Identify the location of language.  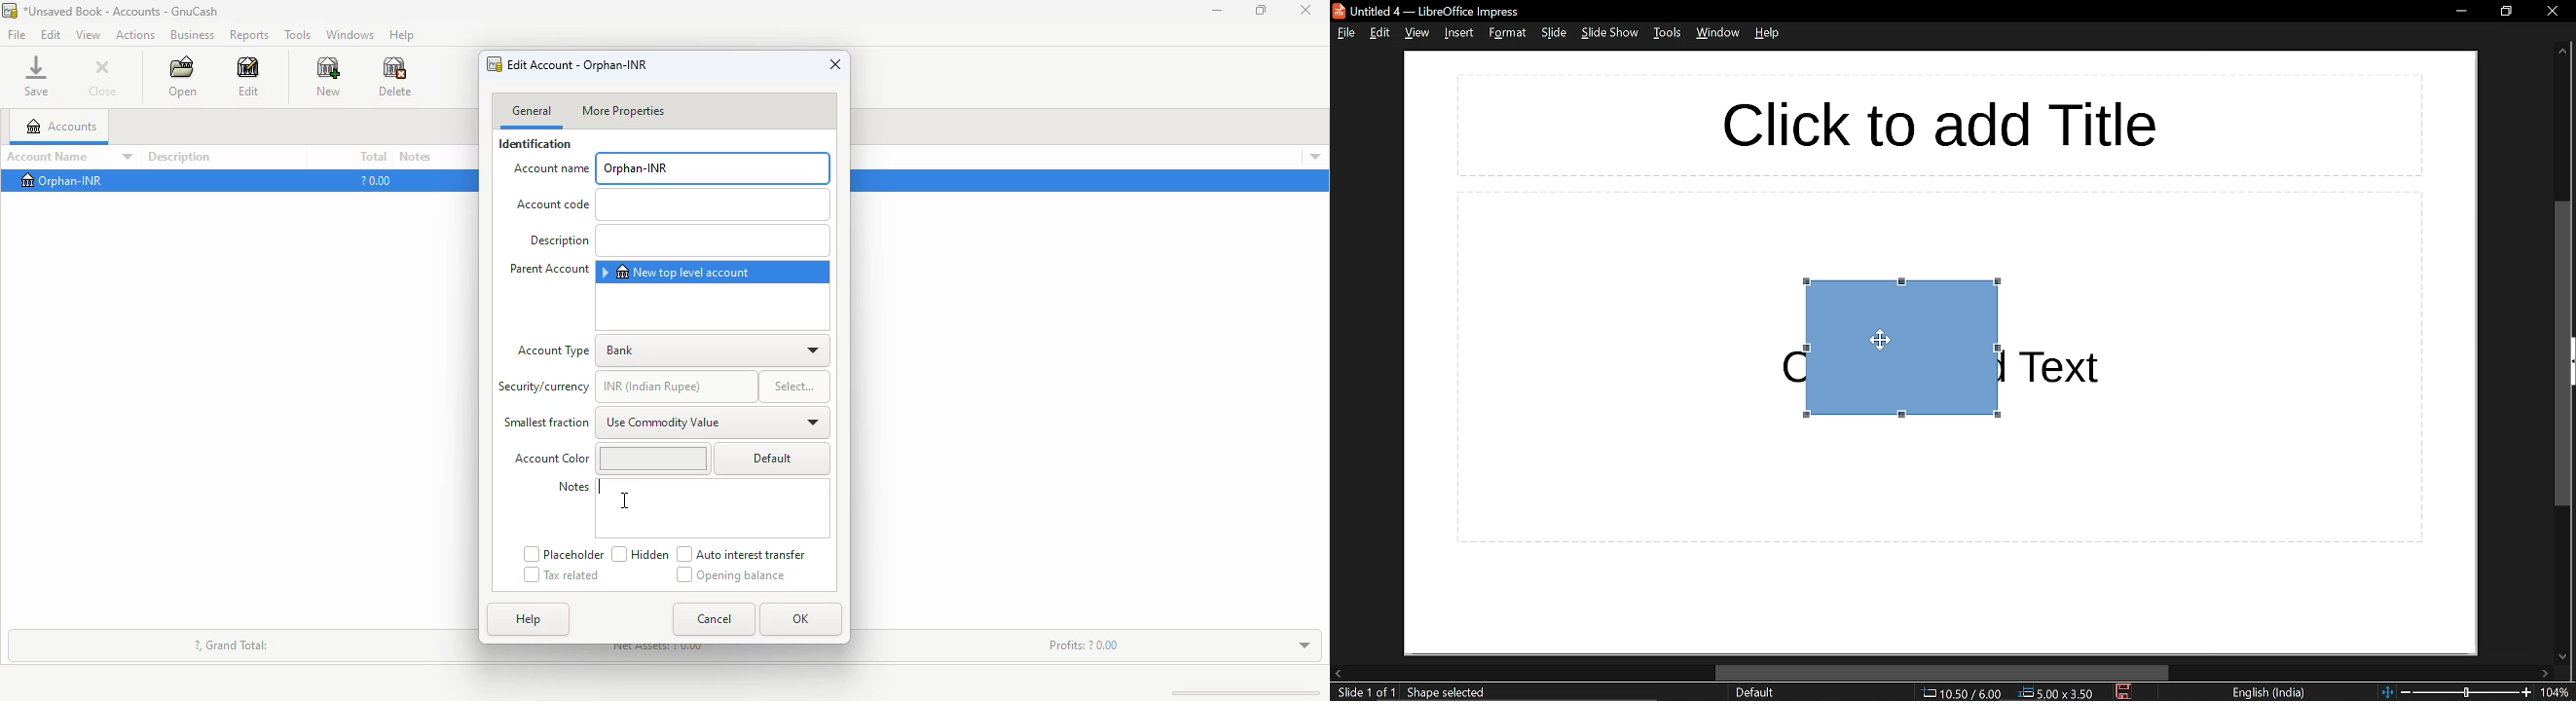
(2269, 692).